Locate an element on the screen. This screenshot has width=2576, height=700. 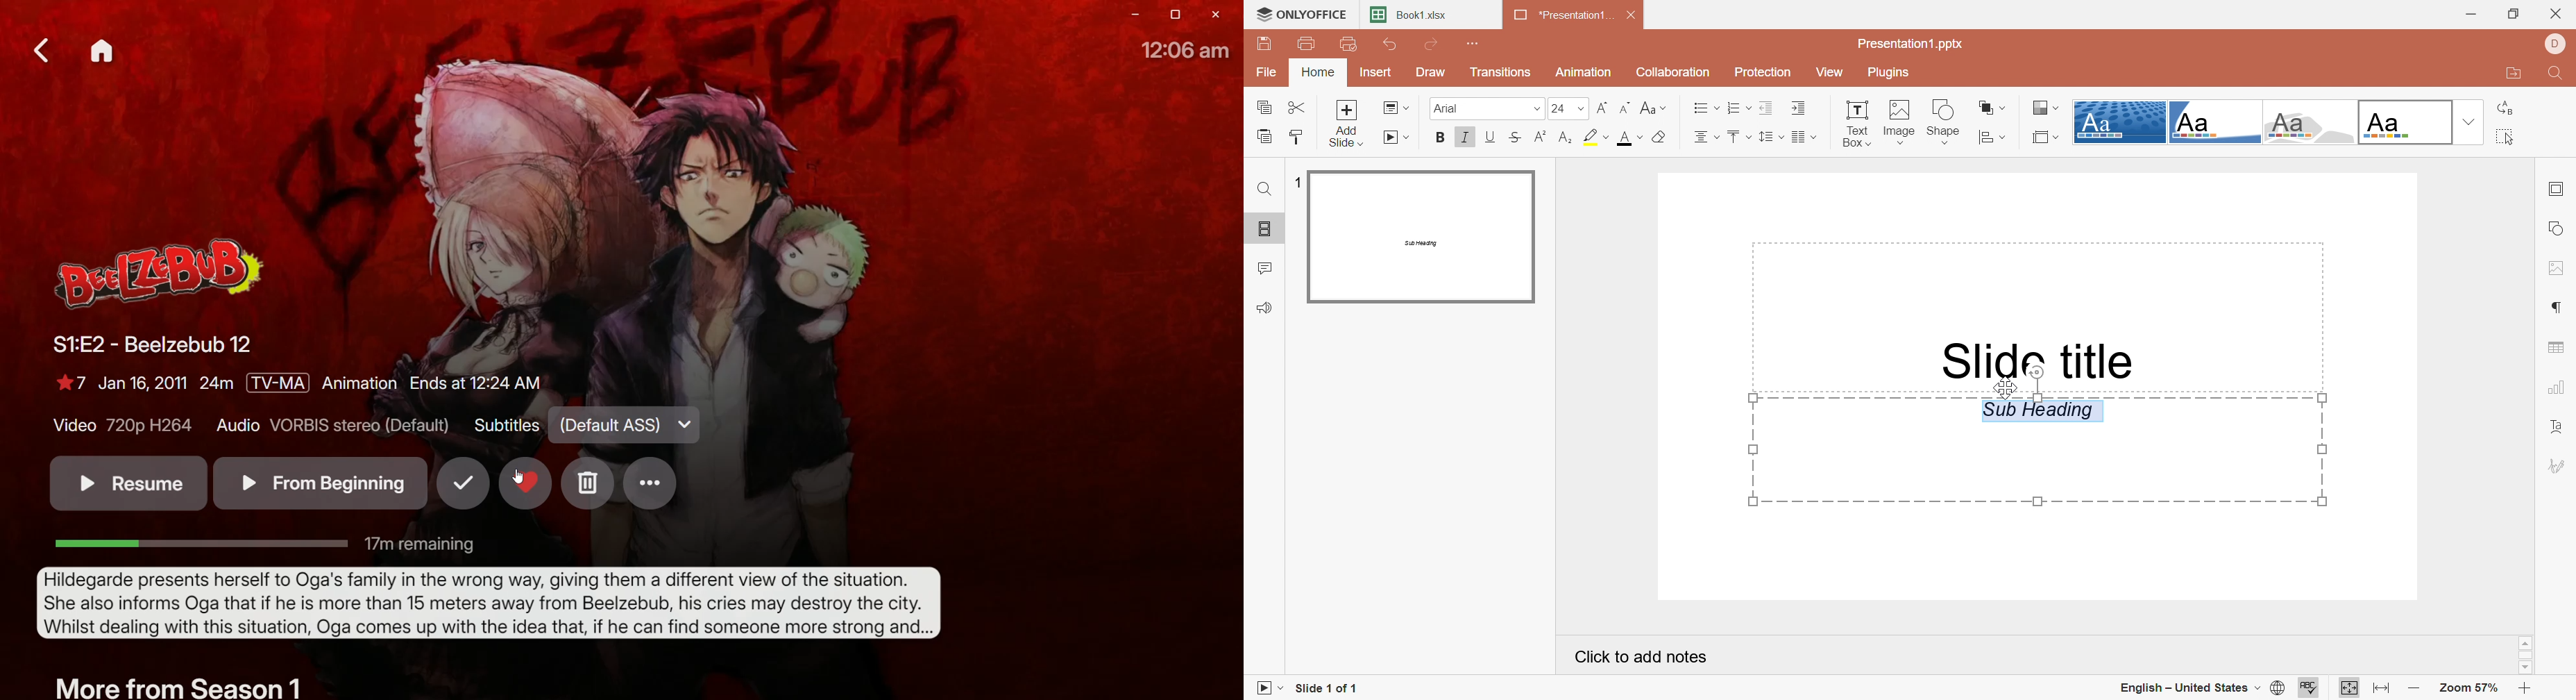
Customize quick access toolbar is located at coordinates (1471, 43).